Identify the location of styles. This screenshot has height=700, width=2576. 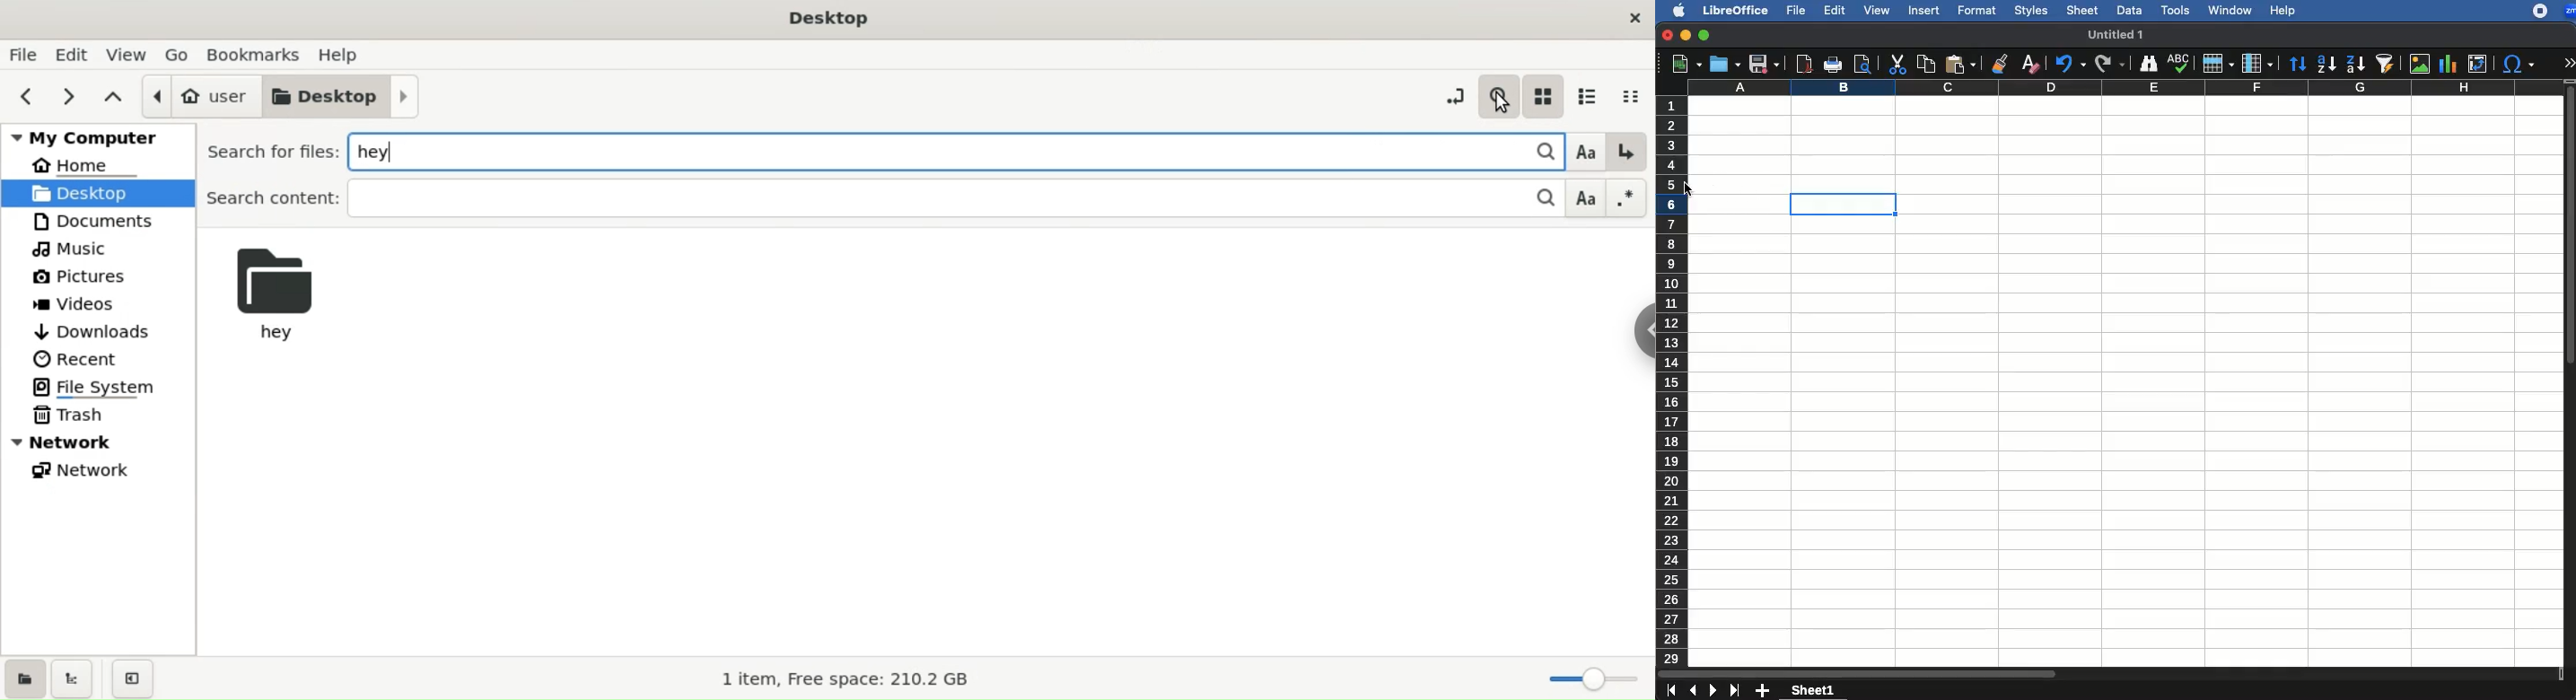
(2032, 11).